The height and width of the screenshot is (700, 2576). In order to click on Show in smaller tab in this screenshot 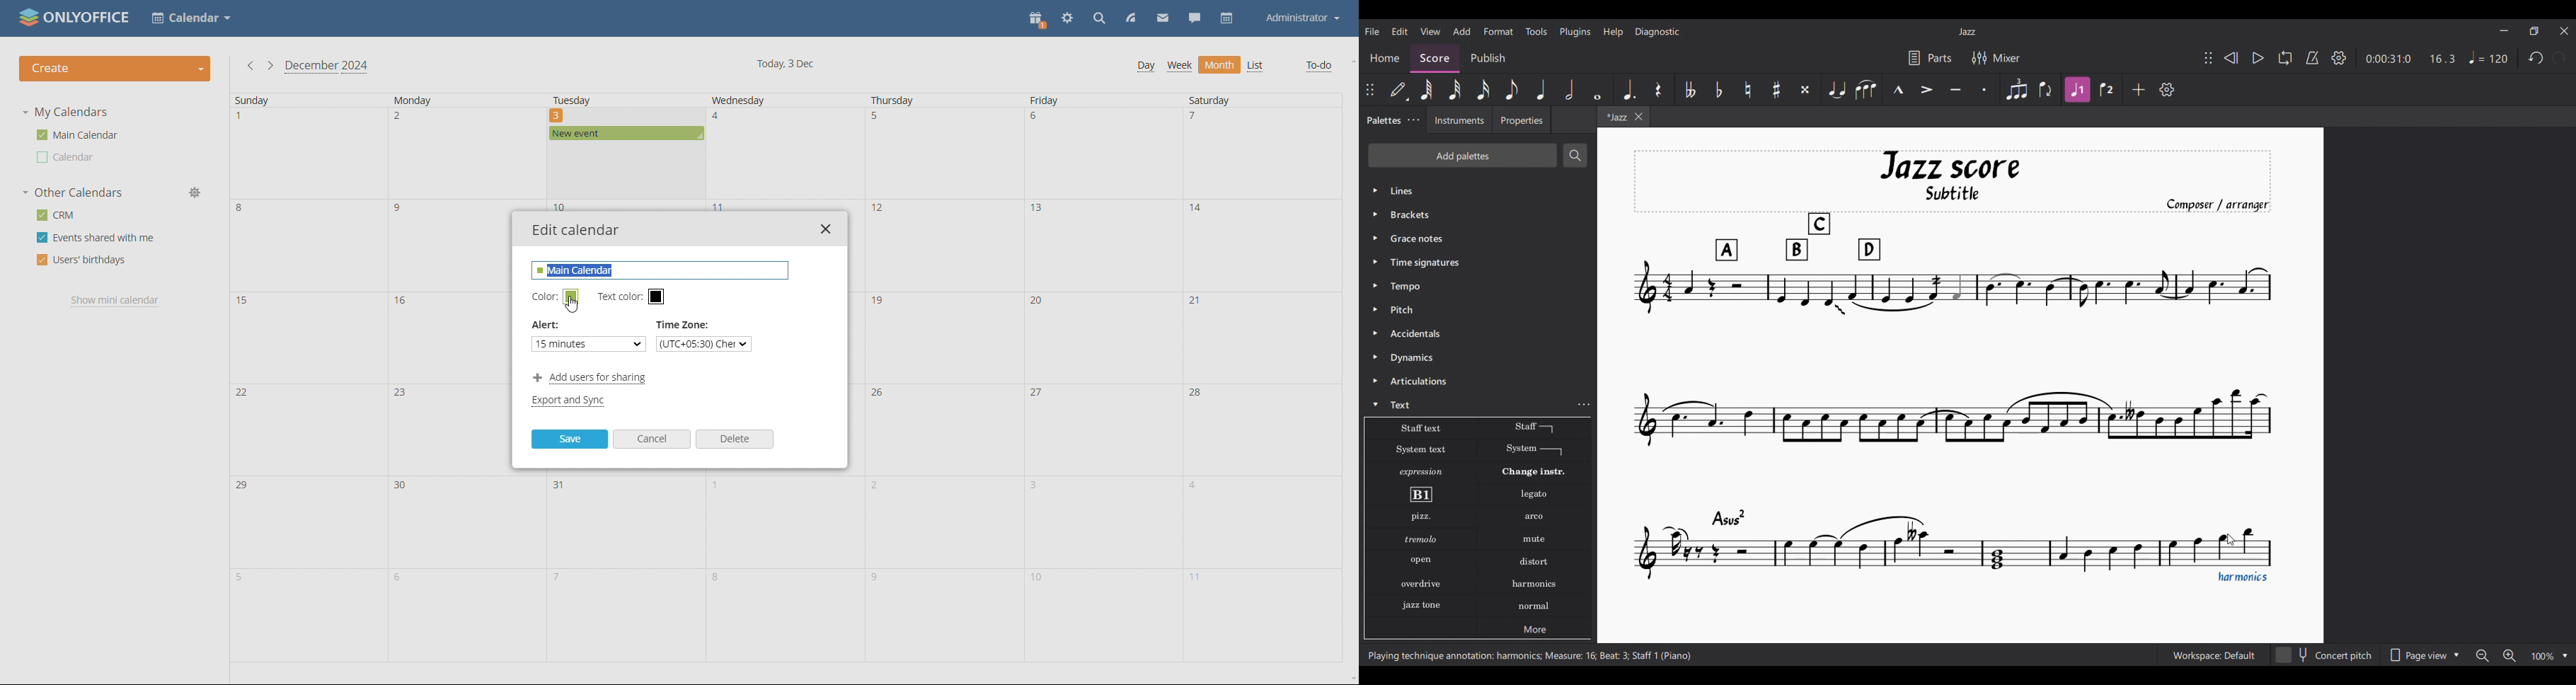, I will do `click(2534, 31)`.